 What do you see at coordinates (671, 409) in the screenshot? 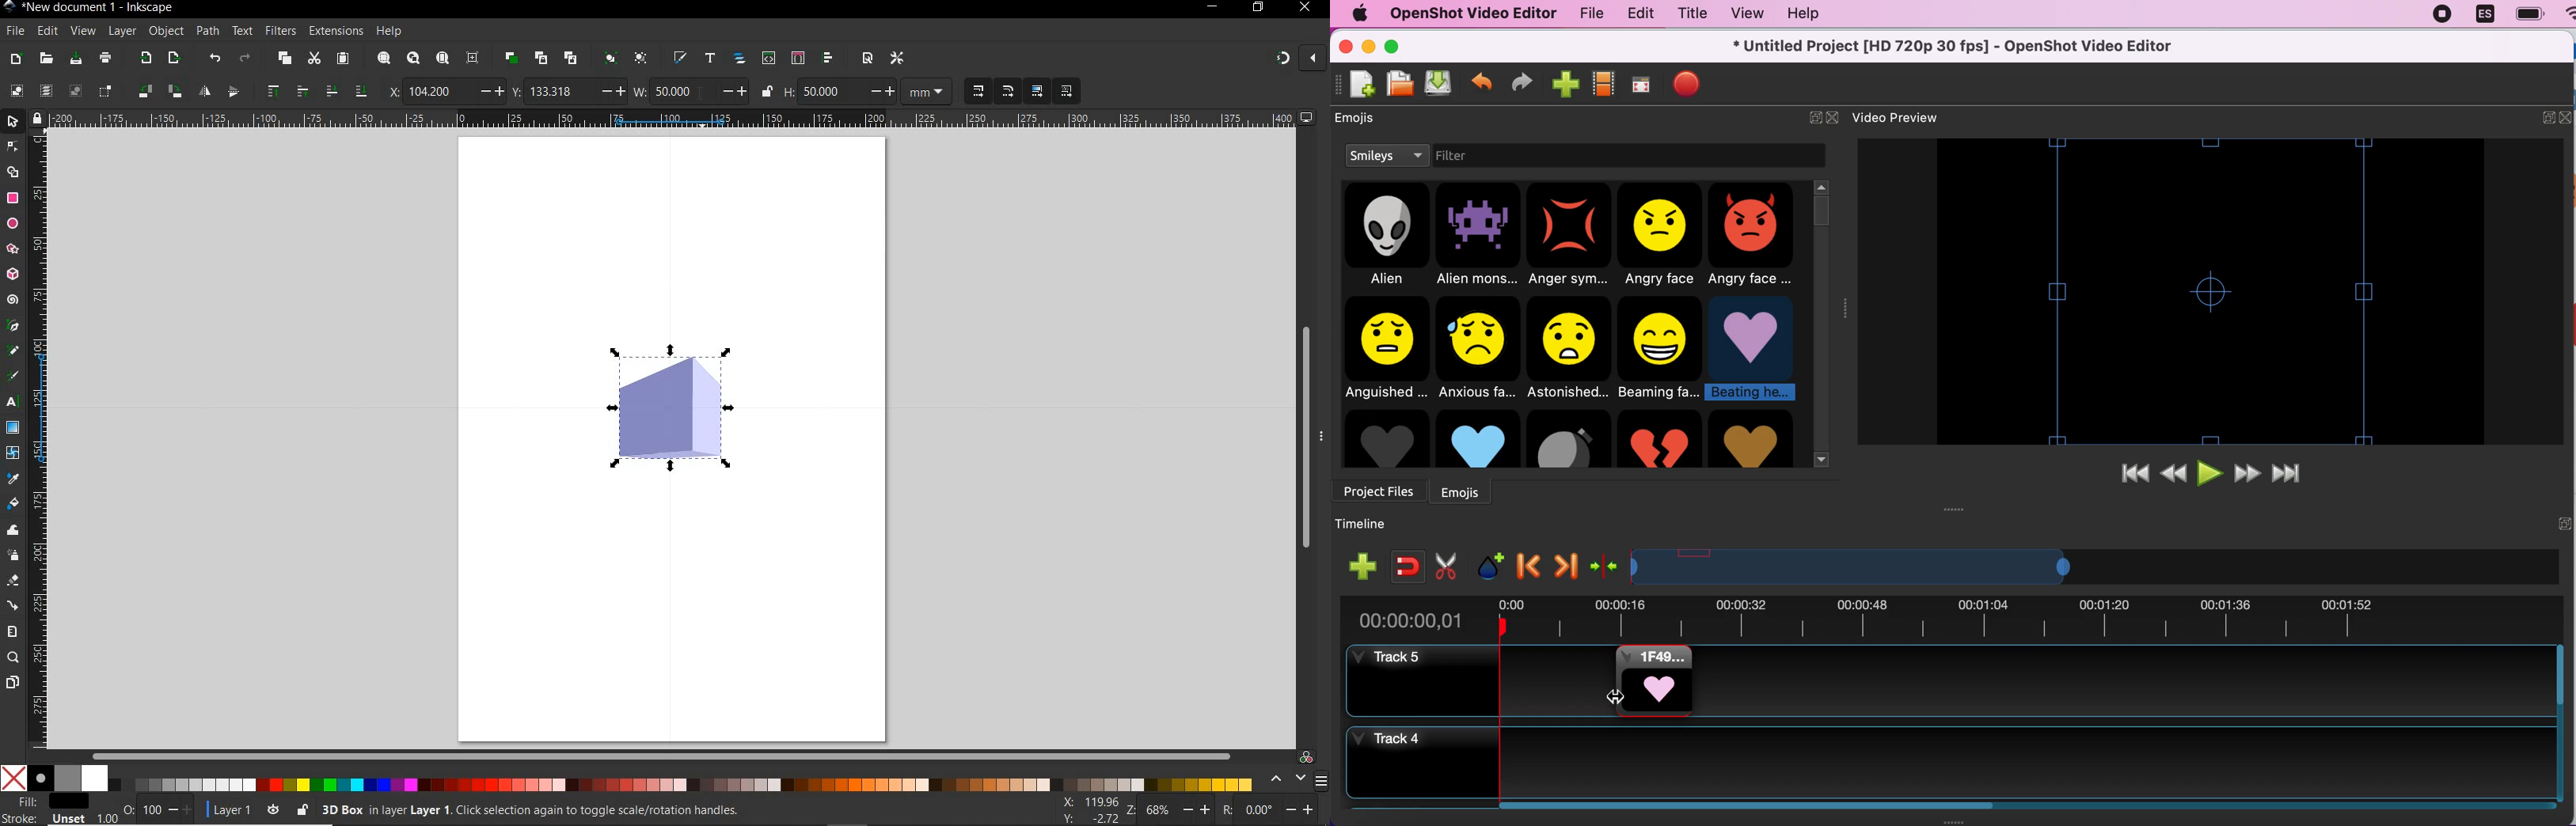
I see `shape` at bounding box center [671, 409].